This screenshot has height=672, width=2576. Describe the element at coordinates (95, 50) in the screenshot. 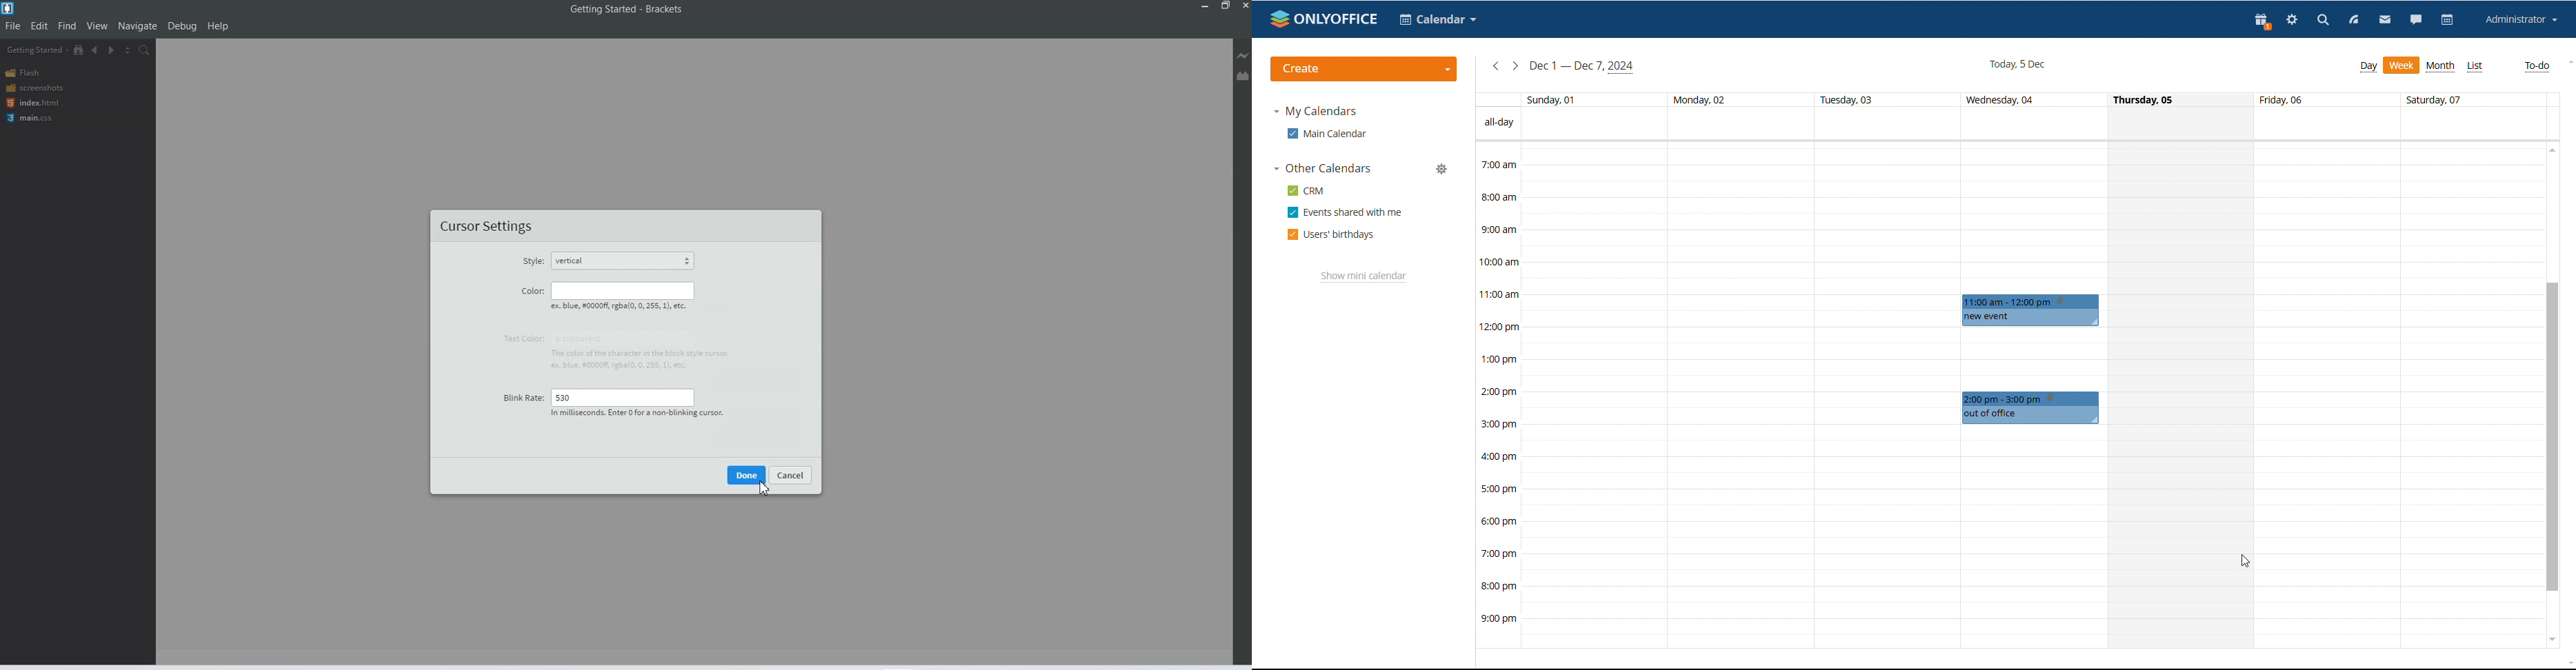

I see `Navigate Backwards` at that location.